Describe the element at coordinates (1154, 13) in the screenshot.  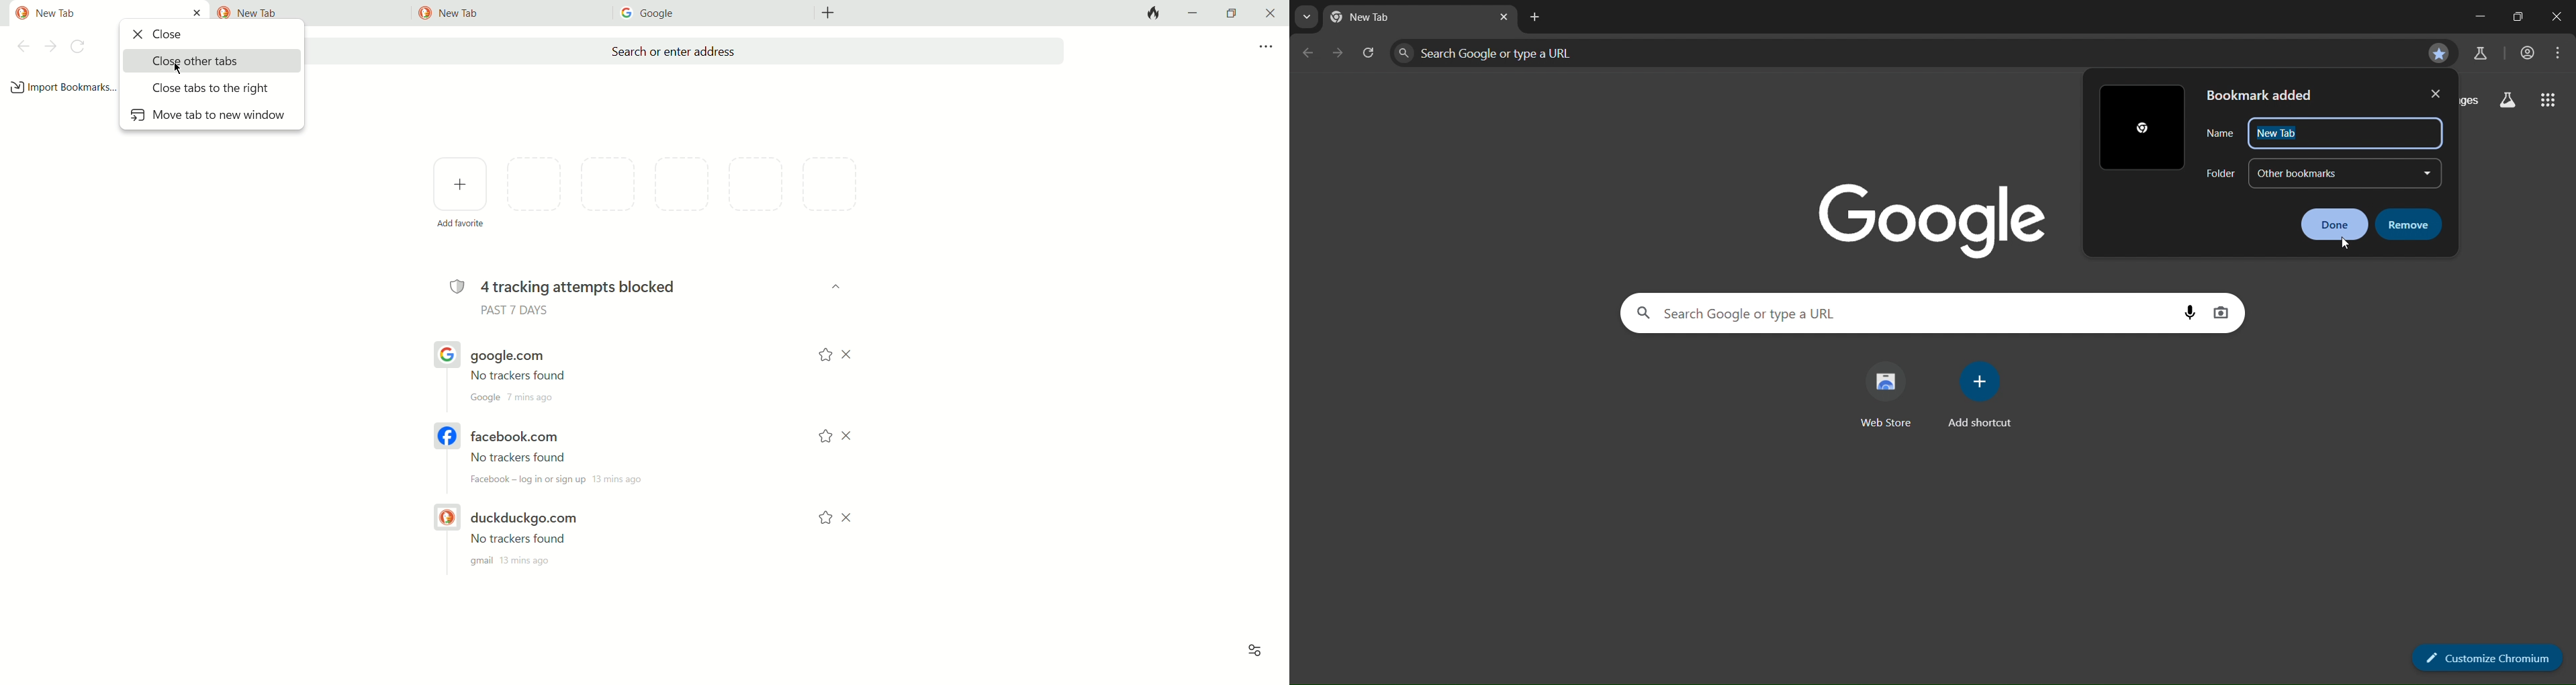
I see `close tabs and clear data` at that location.